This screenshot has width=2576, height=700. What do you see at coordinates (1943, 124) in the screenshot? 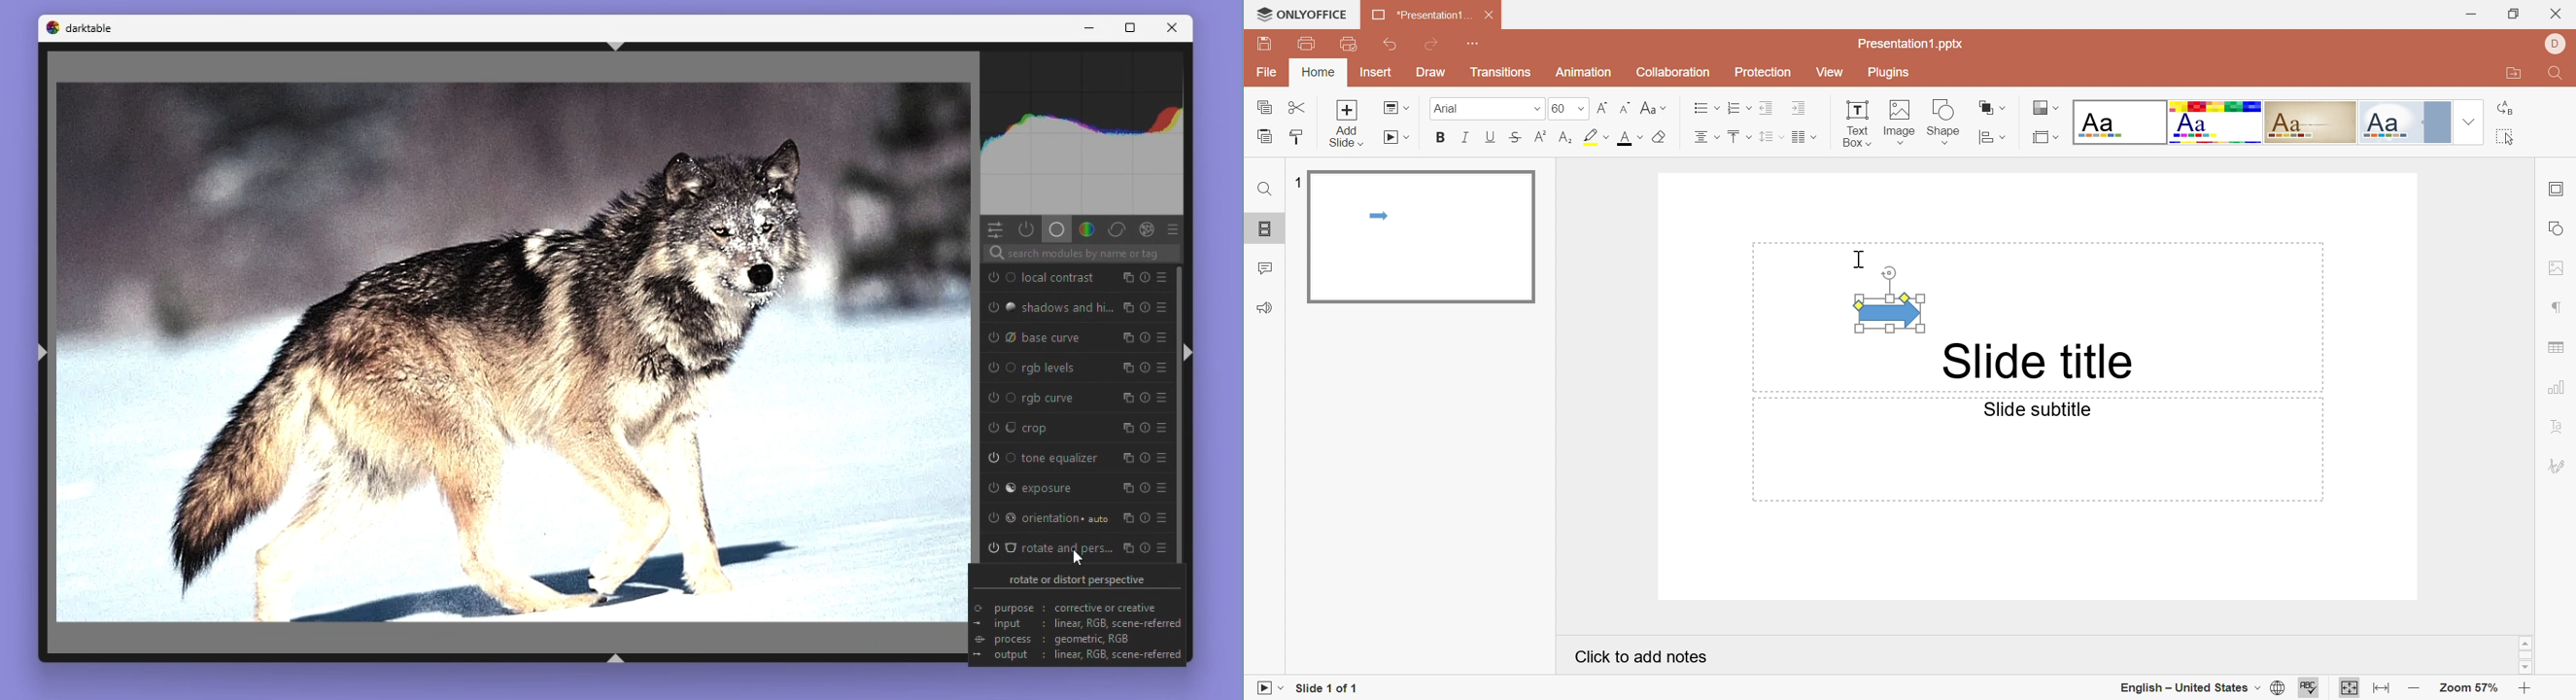
I see `Shape` at bounding box center [1943, 124].